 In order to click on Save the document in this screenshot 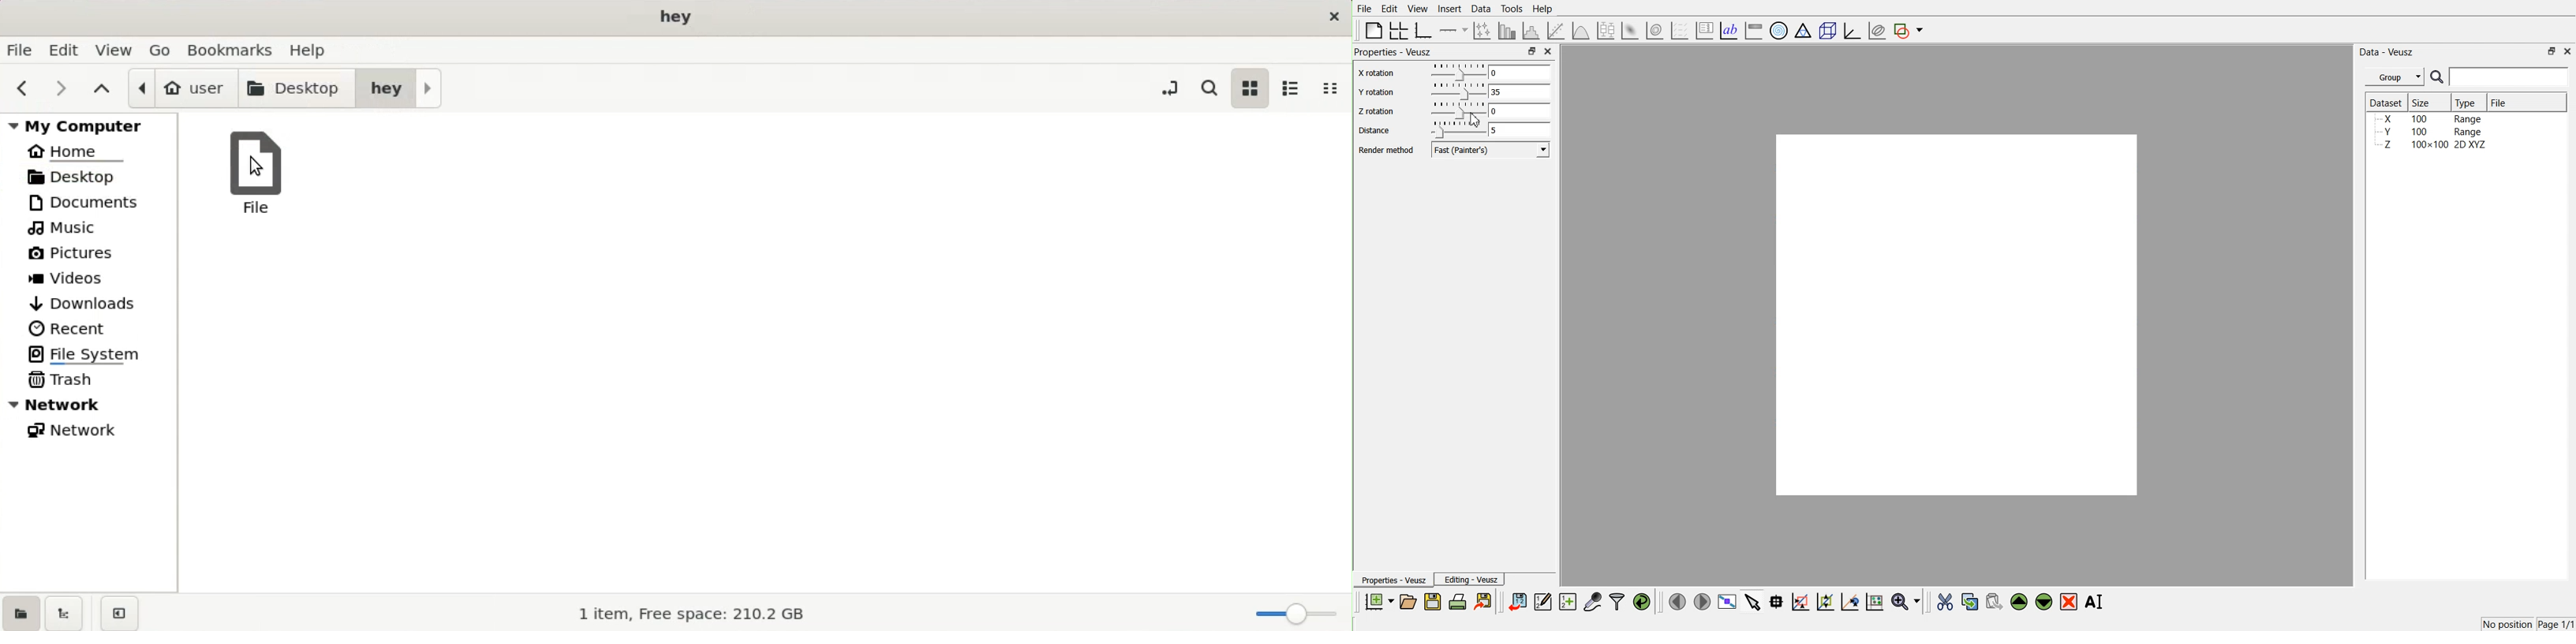, I will do `click(1433, 601)`.